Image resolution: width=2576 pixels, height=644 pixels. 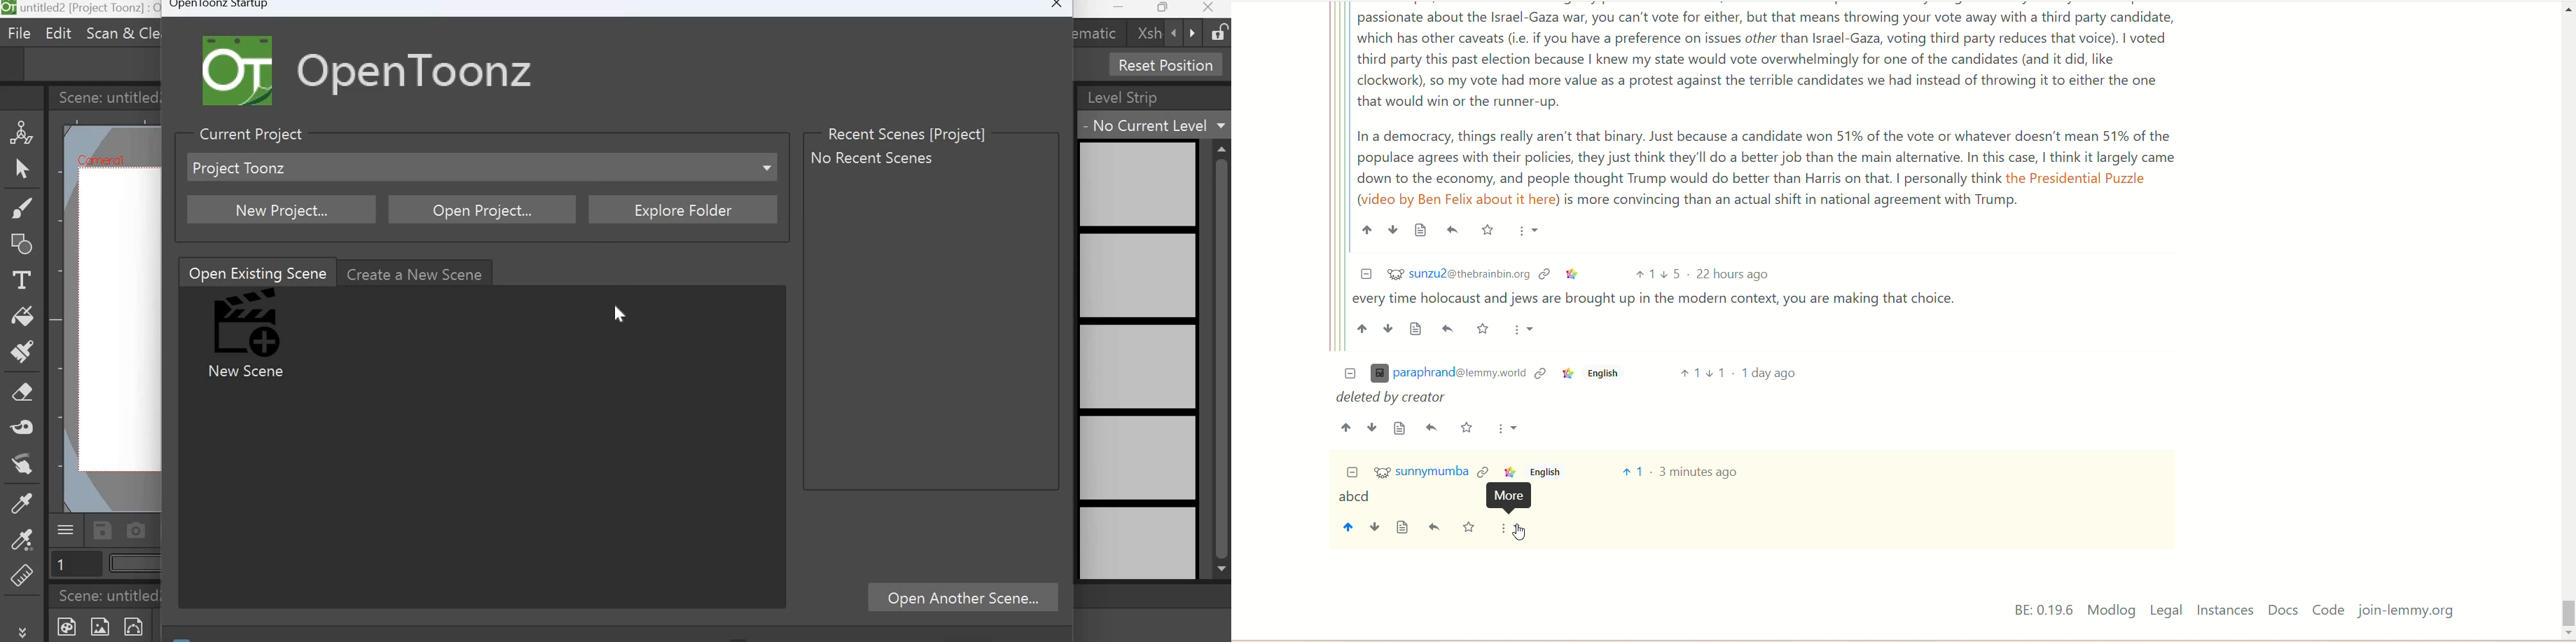 What do you see at coordinates (1212, 9) in the screenshot?
I see `Close` at bounding box center [1212, 9].